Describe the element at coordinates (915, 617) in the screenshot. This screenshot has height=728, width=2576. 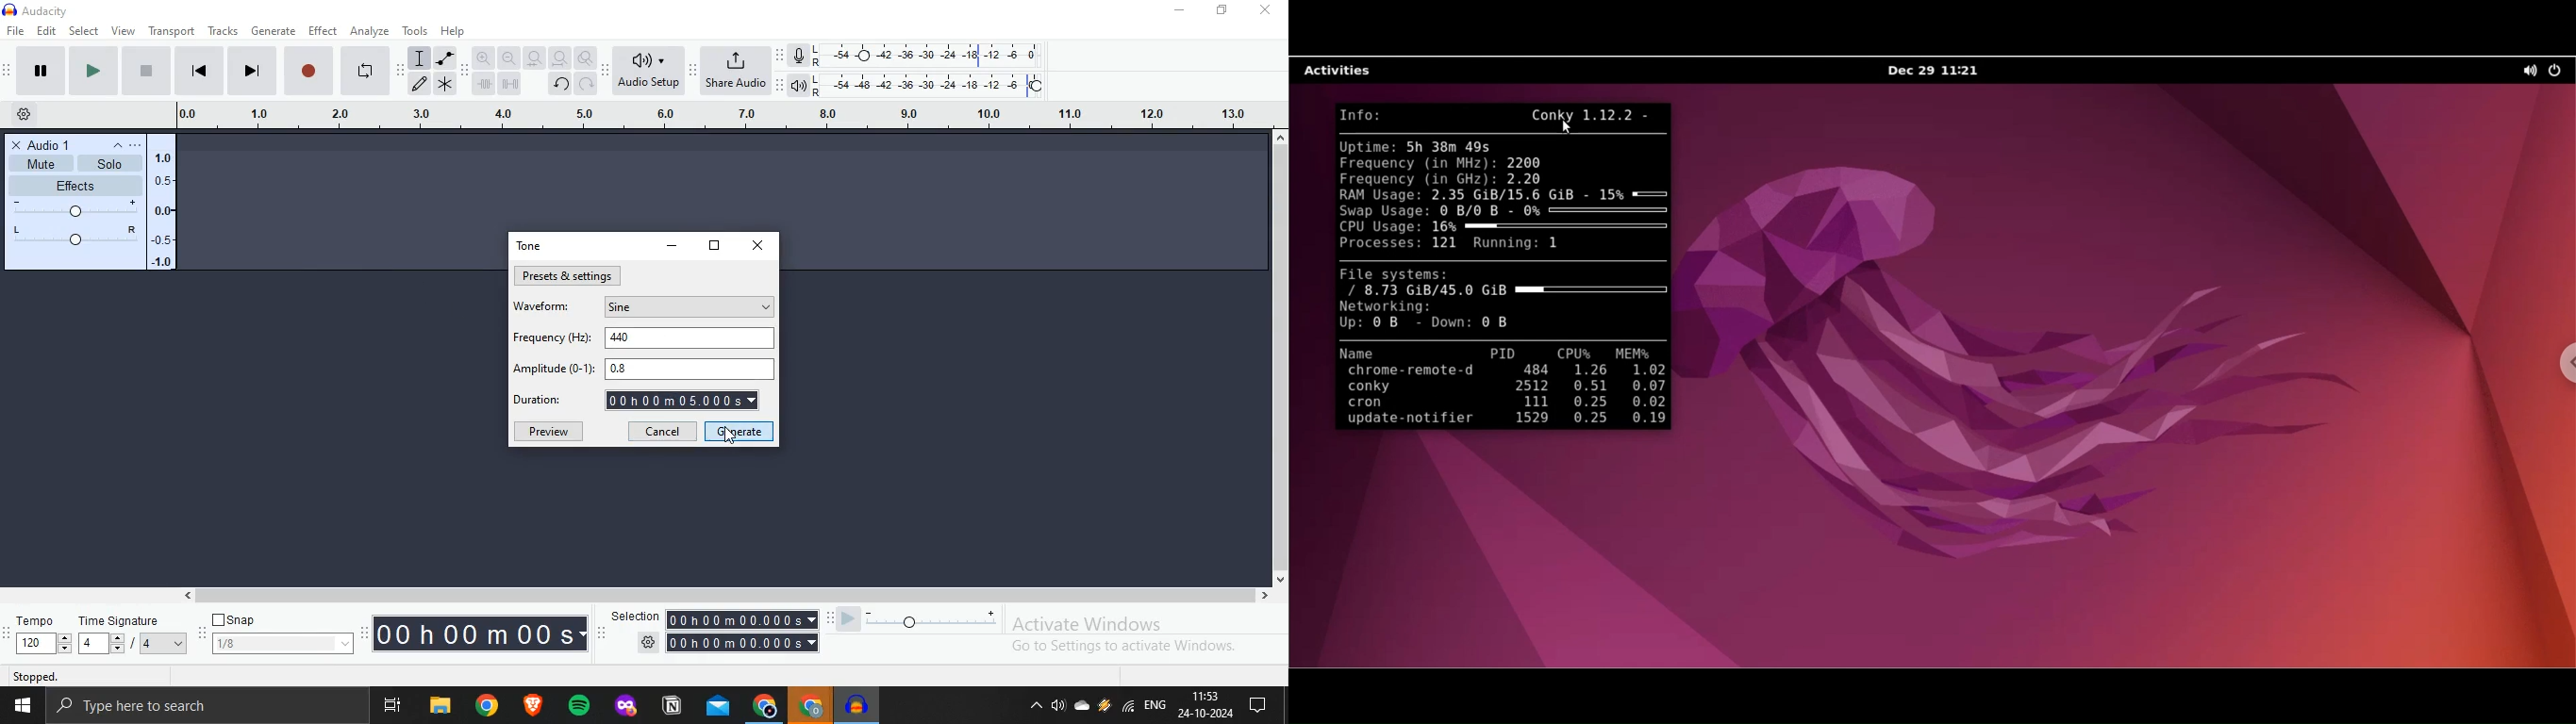
I see `Slider` at that location.